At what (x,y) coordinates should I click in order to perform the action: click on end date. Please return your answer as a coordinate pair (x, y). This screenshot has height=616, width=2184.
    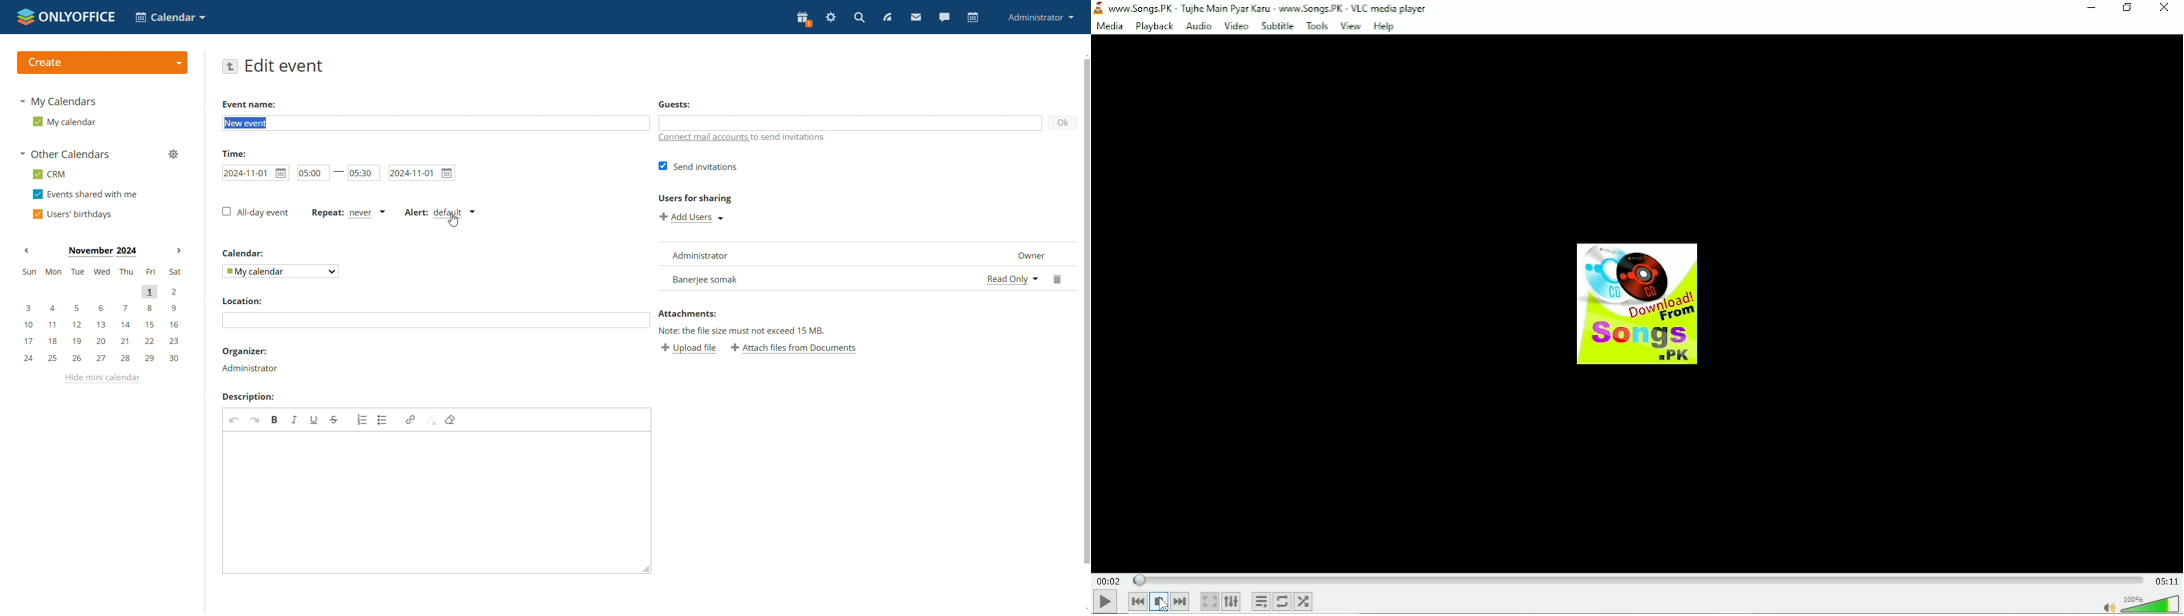
    Looking at the image, I should click on (423, 173).